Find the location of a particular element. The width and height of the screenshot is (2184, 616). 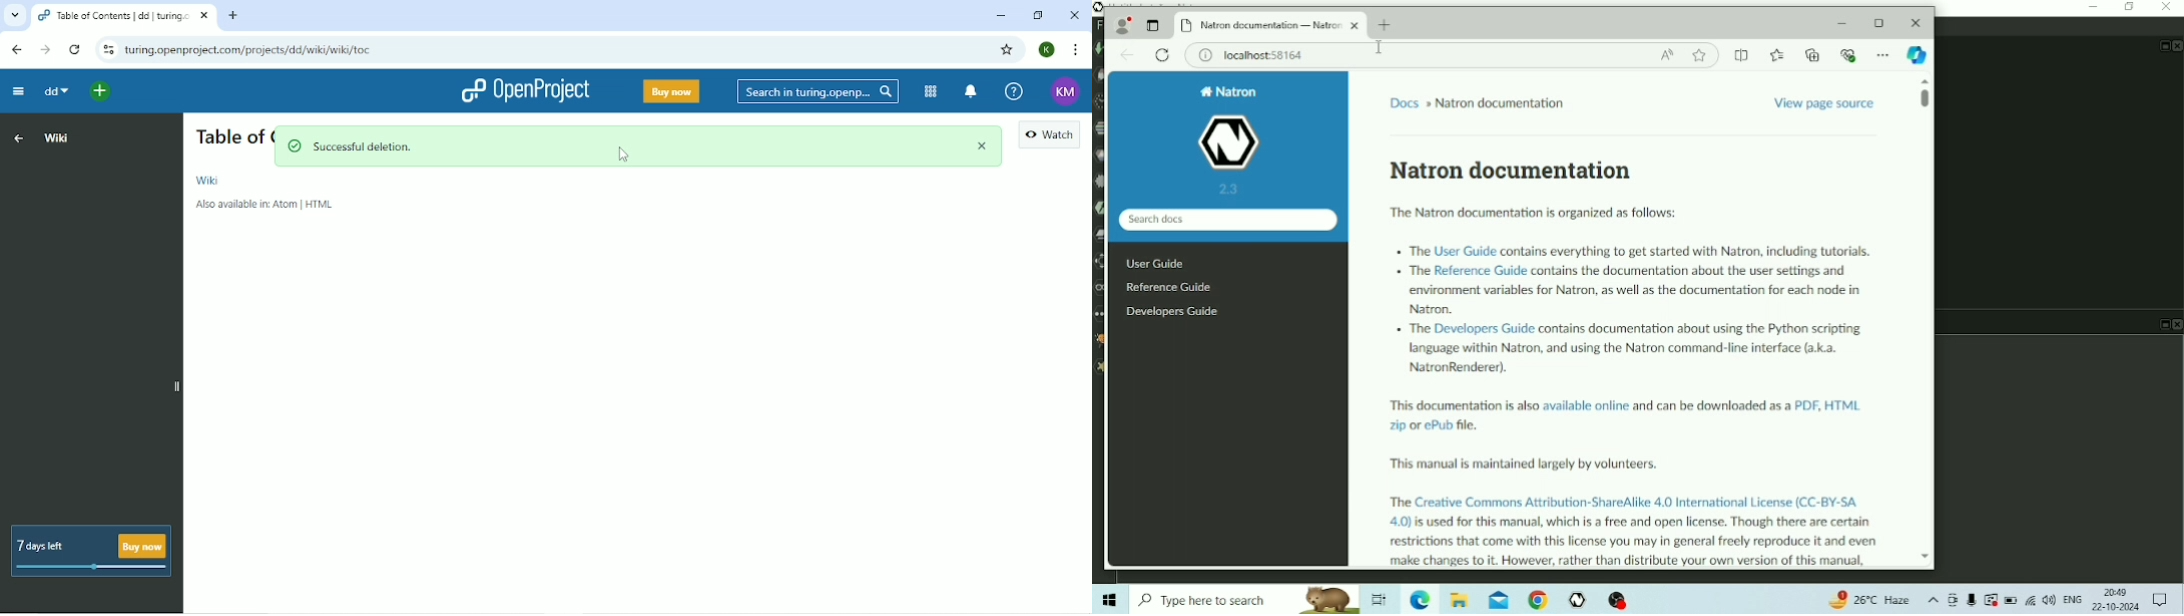

Account is located at coordinates (1065, 91).